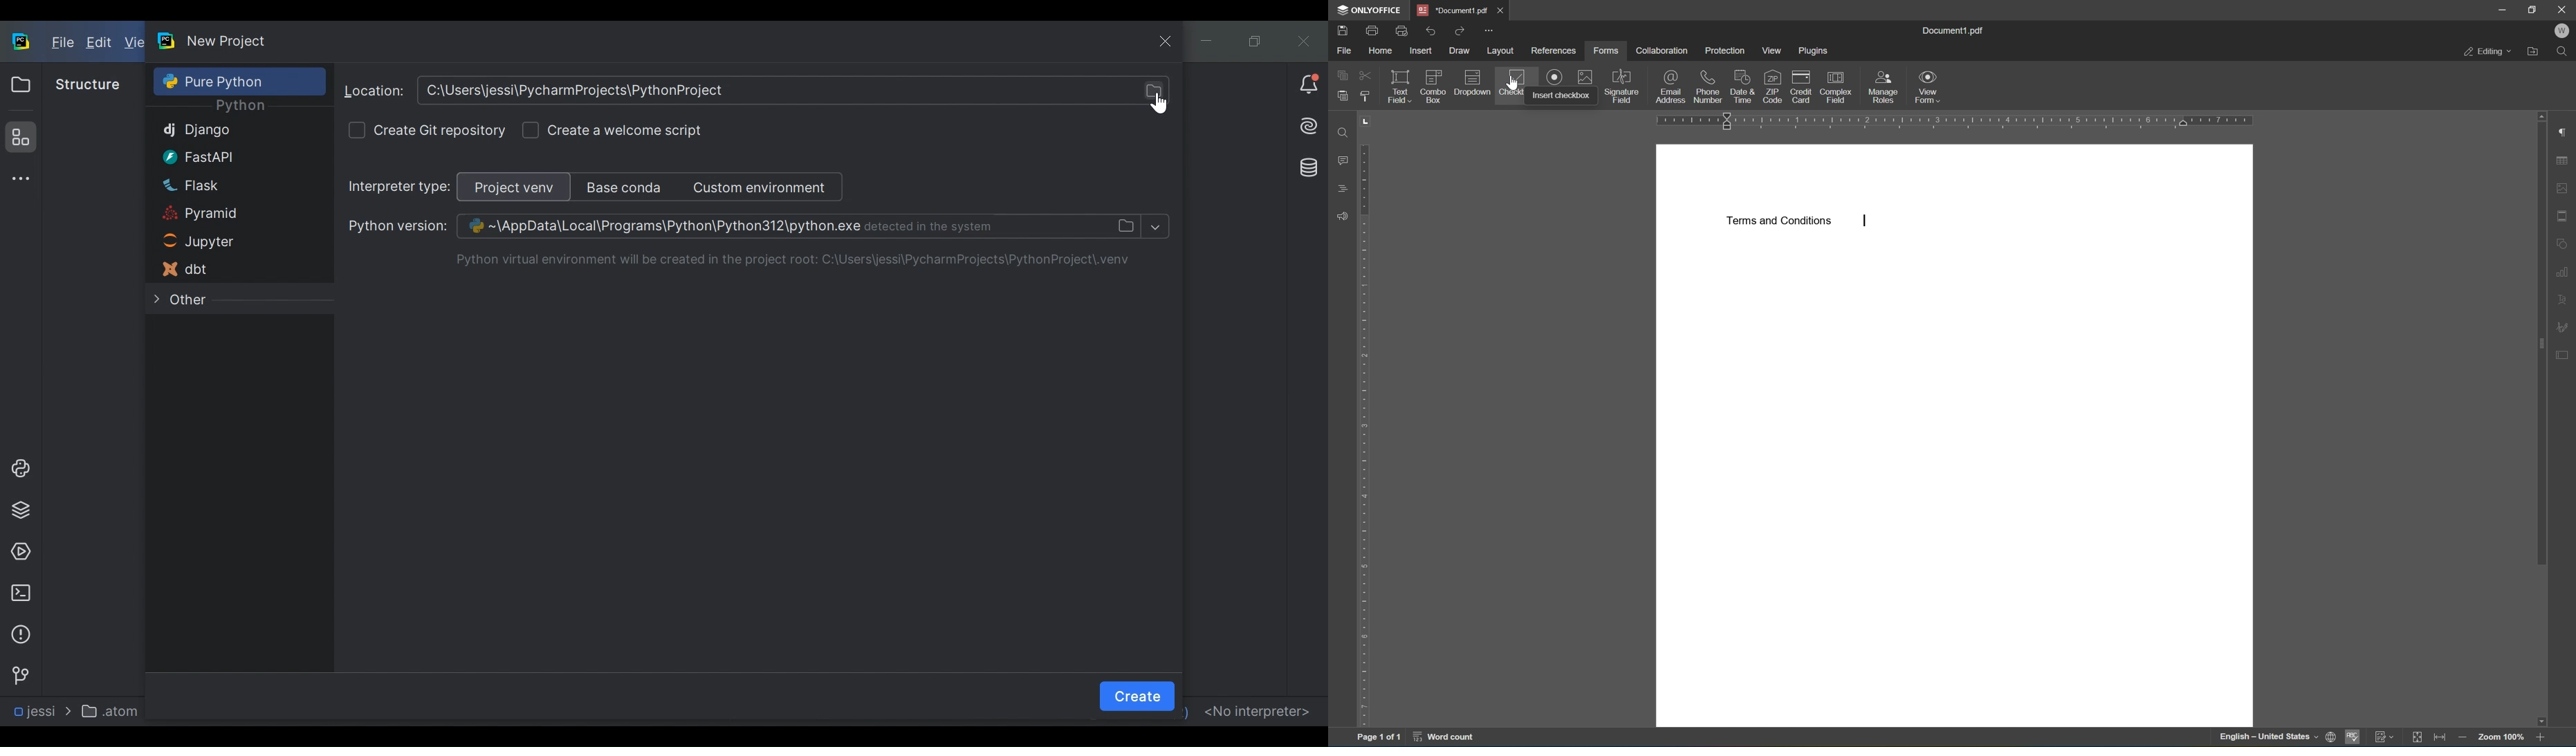  Describe the element at coordinates (625, 186) in the screenshot. I see `Base Conda` at that location.